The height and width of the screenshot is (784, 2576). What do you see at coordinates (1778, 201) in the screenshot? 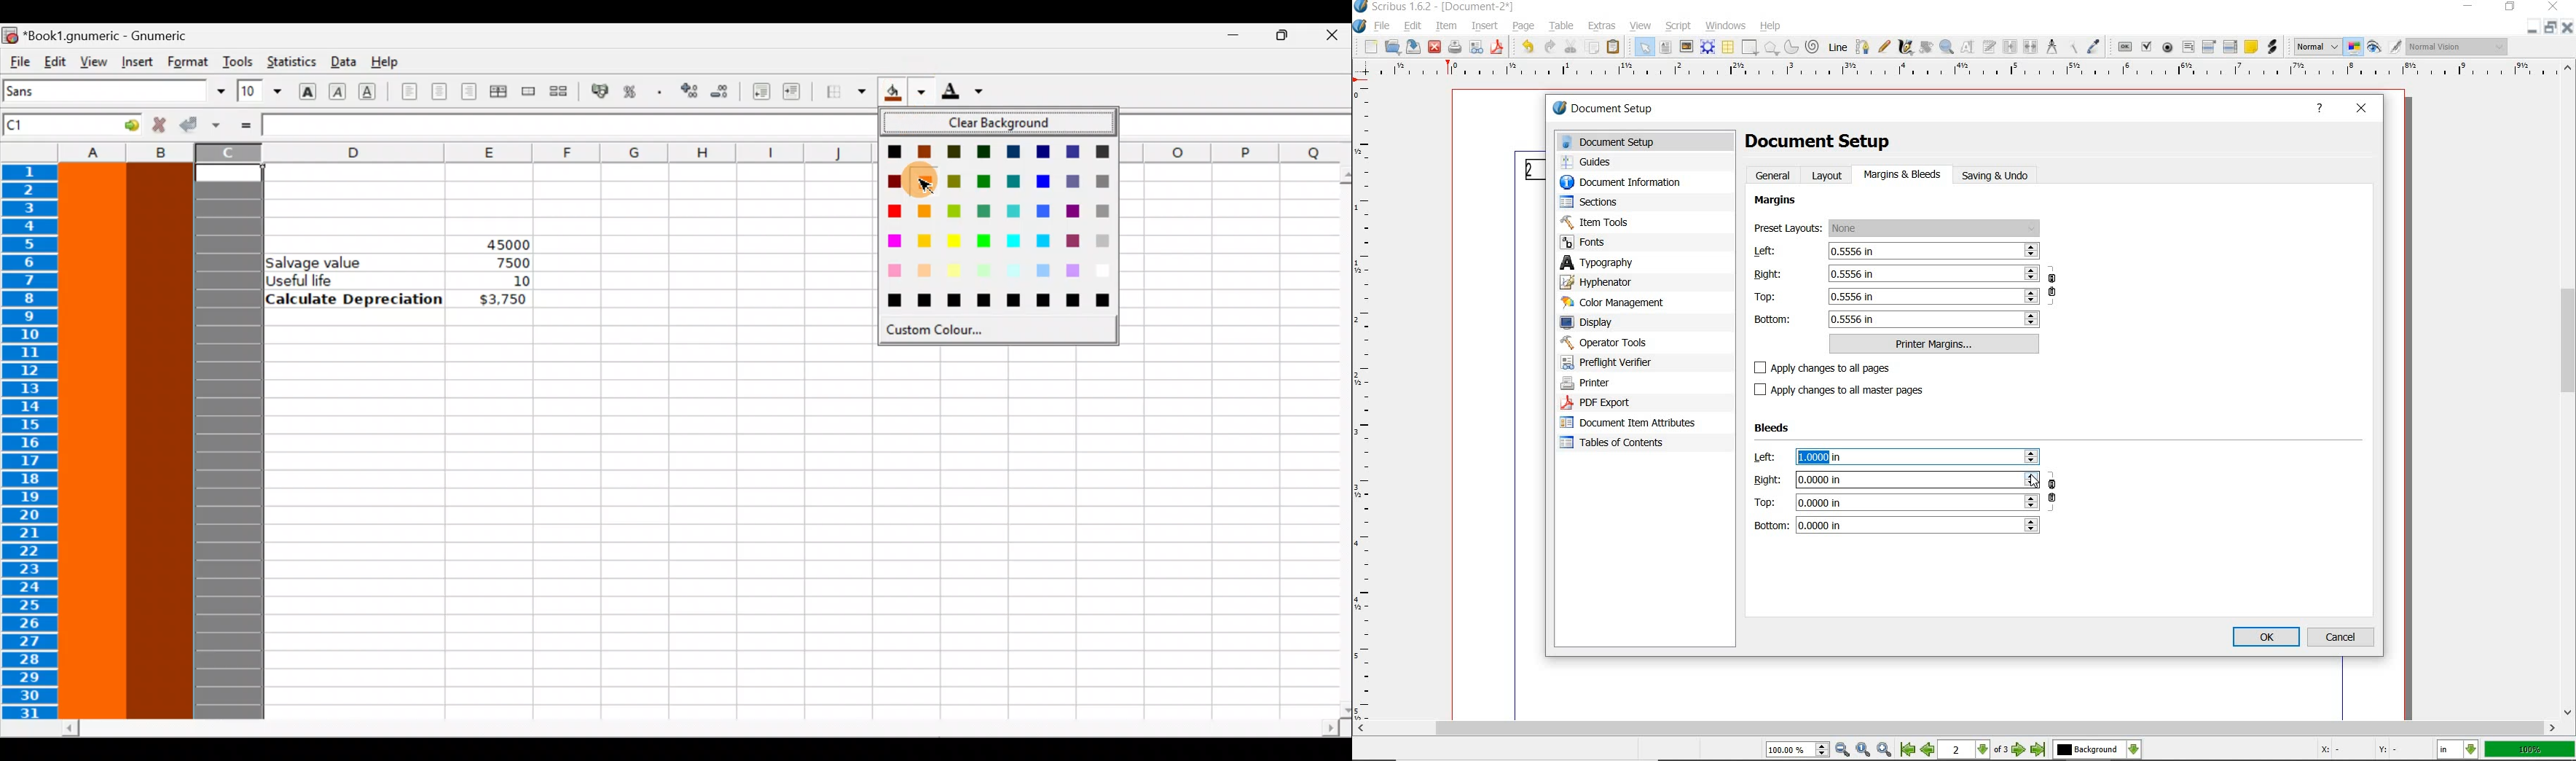
I see `margins` at bounding box center [1778, 201].